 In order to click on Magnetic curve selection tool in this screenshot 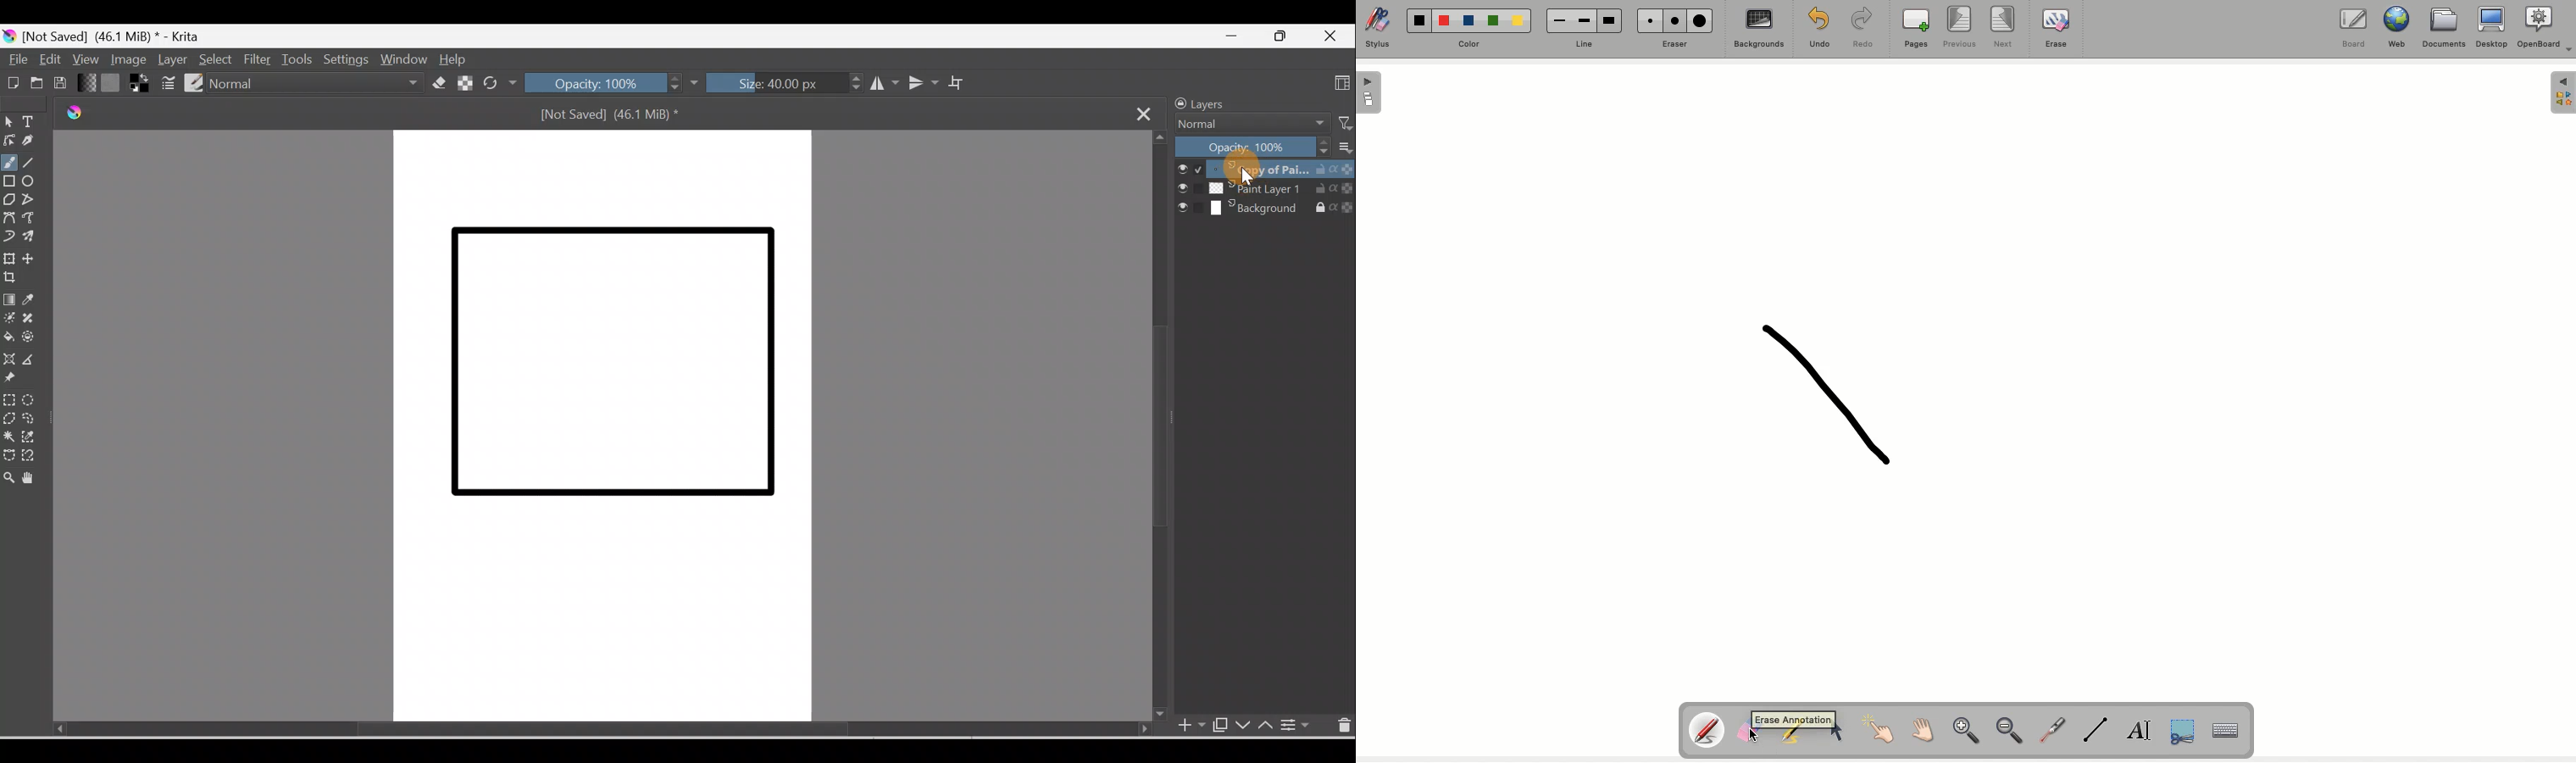, I will do `click(29, 456)`.